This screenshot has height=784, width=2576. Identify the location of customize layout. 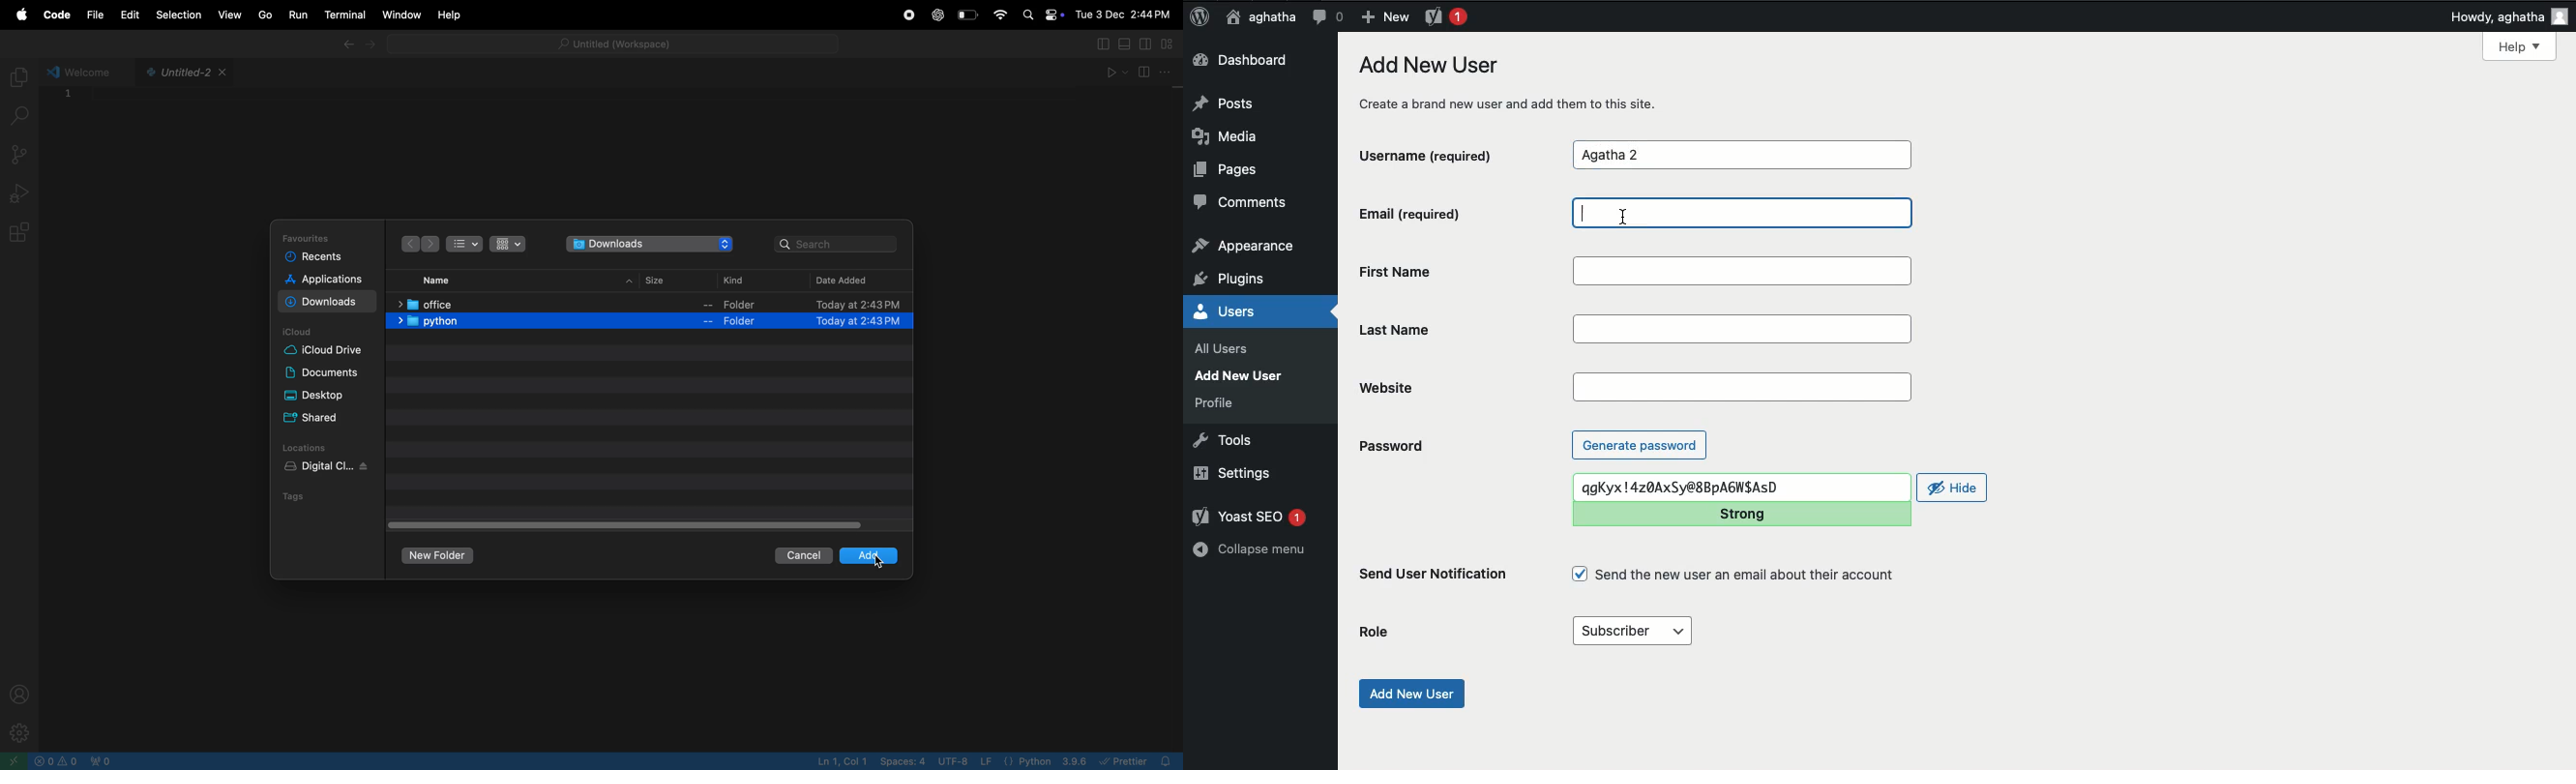
(1172, 43).